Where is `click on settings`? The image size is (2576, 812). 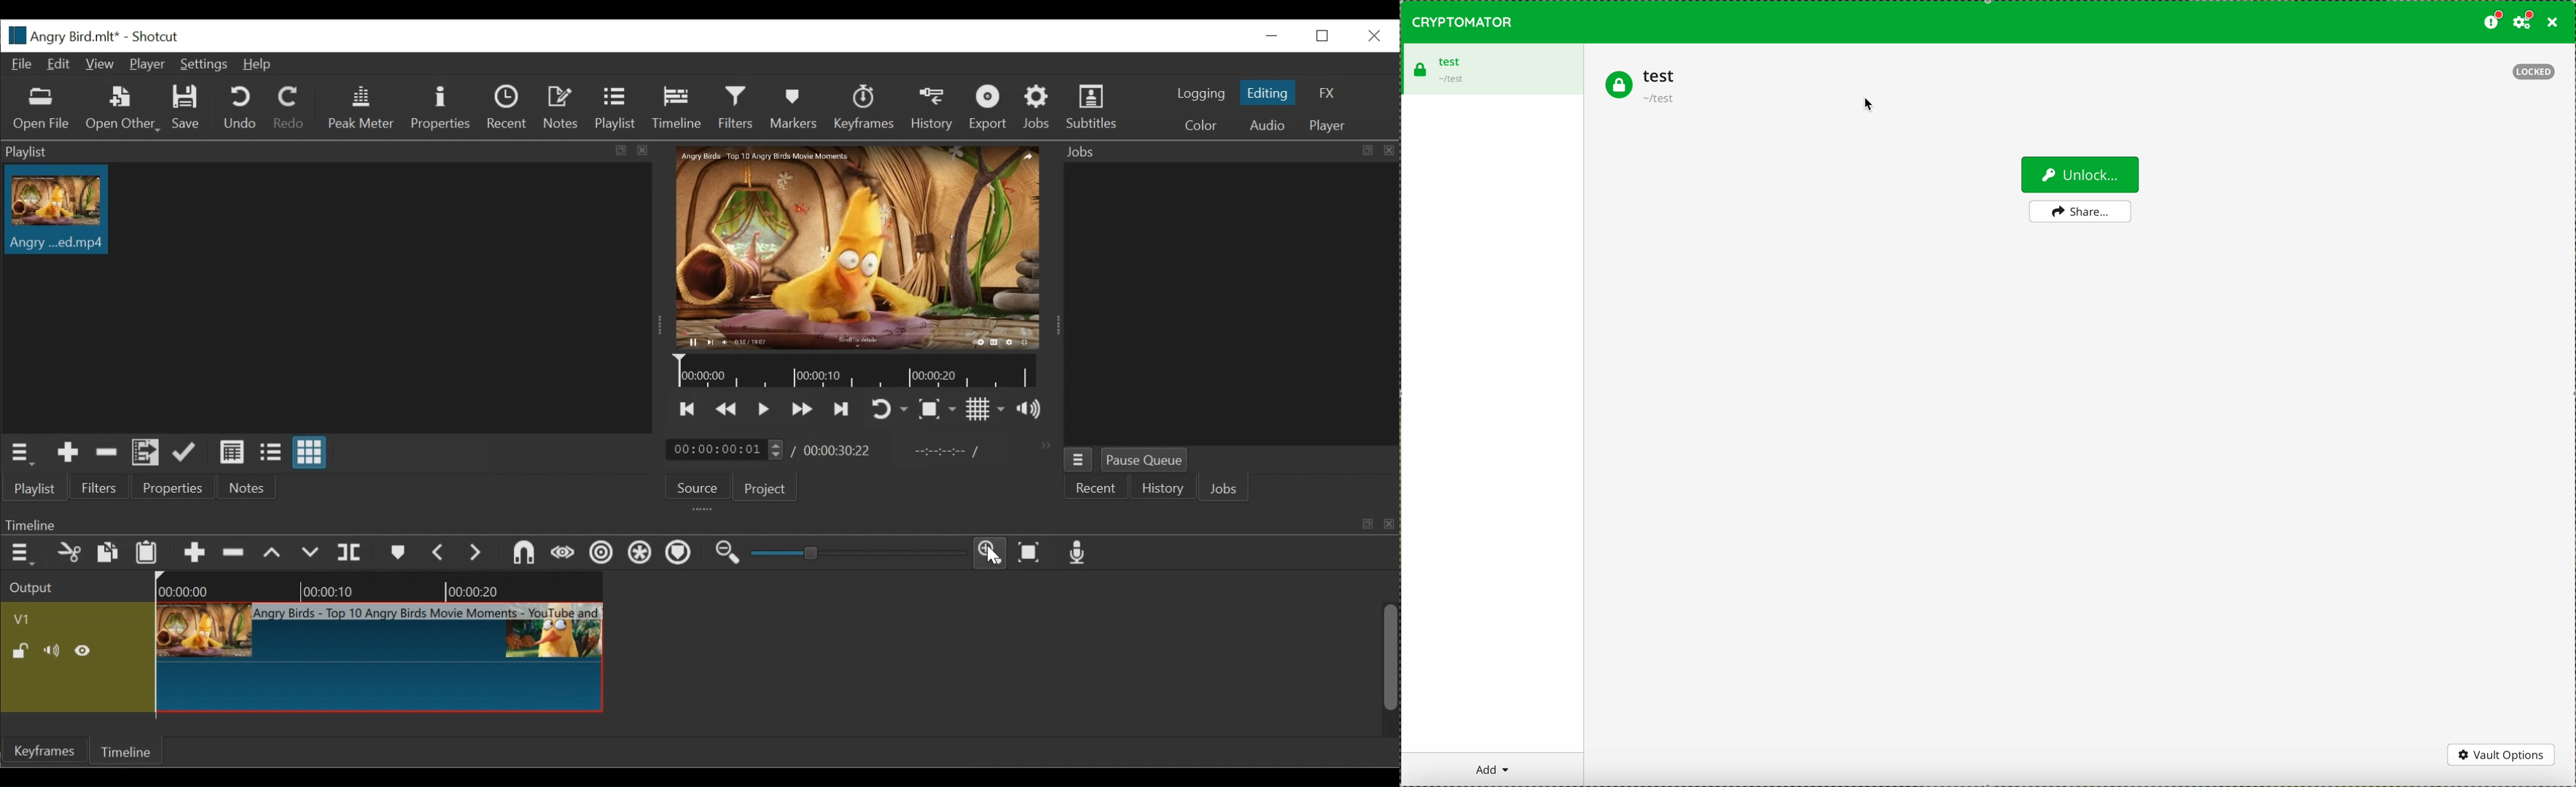
click on settings is located at coordinates (2525, 23).